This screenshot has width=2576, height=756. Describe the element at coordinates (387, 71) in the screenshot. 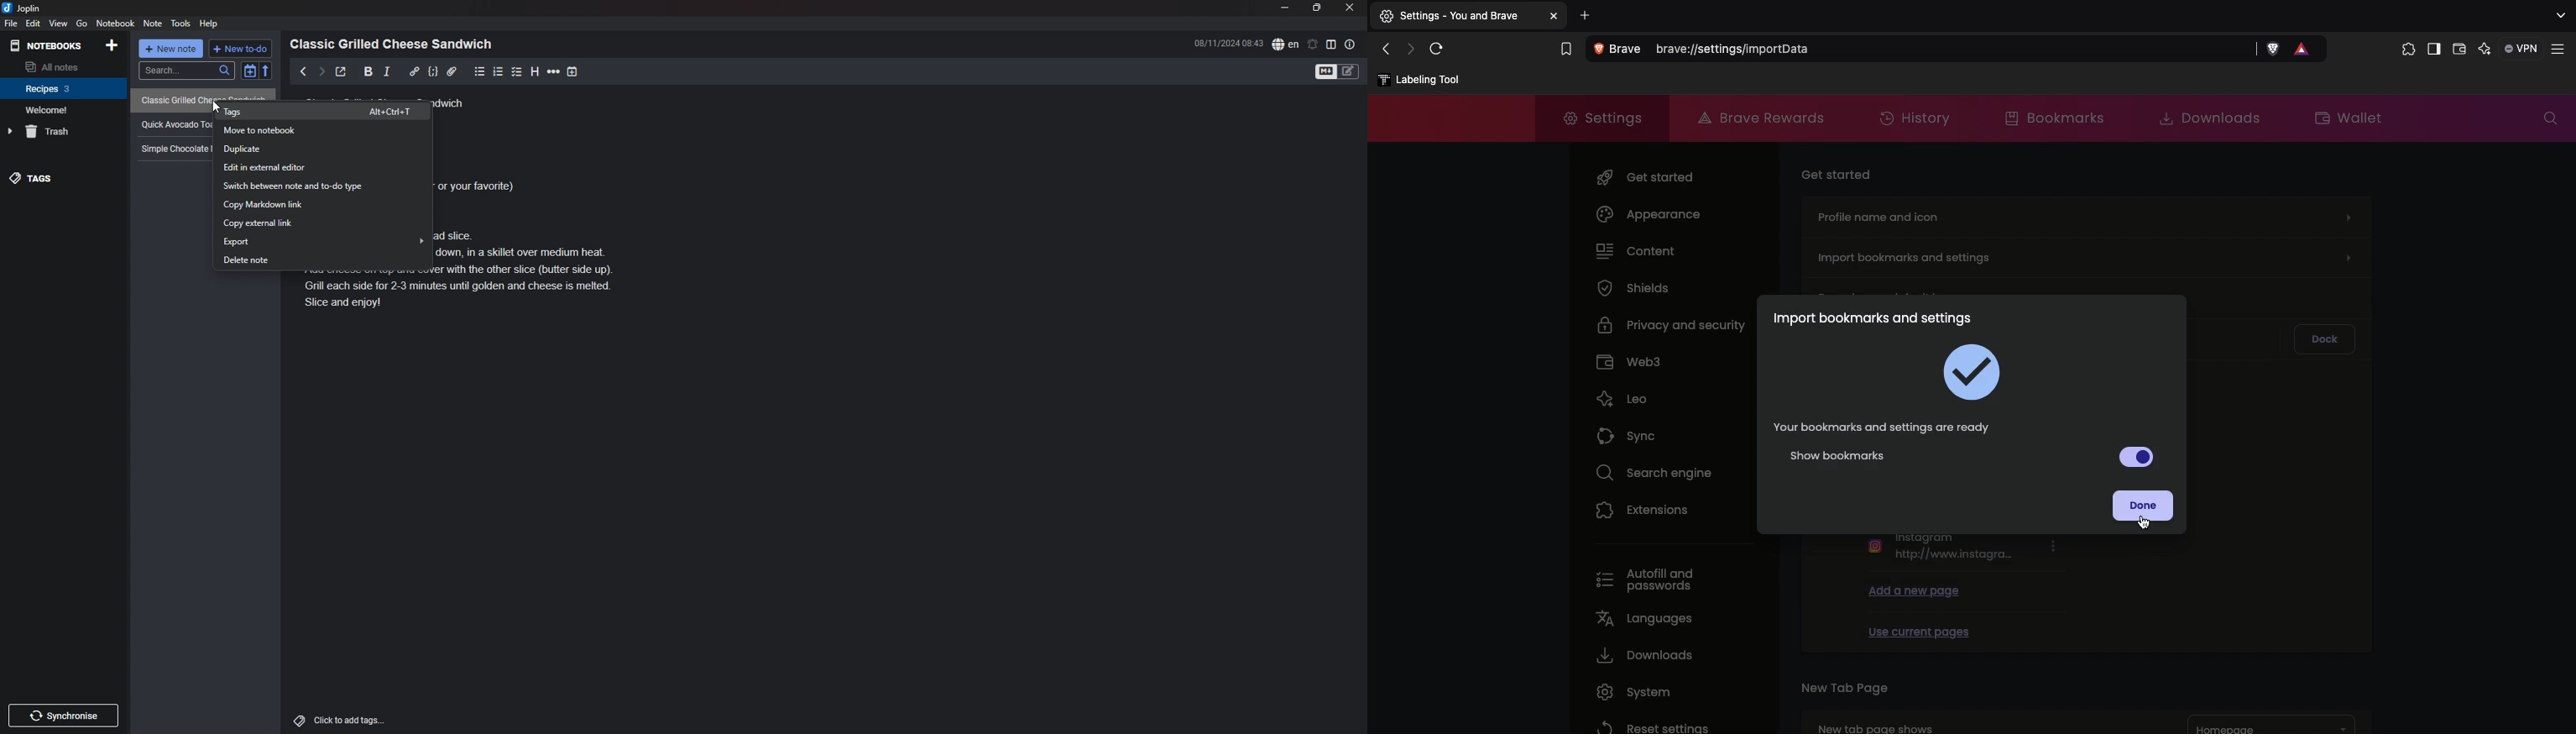

I see `italic` at that location.